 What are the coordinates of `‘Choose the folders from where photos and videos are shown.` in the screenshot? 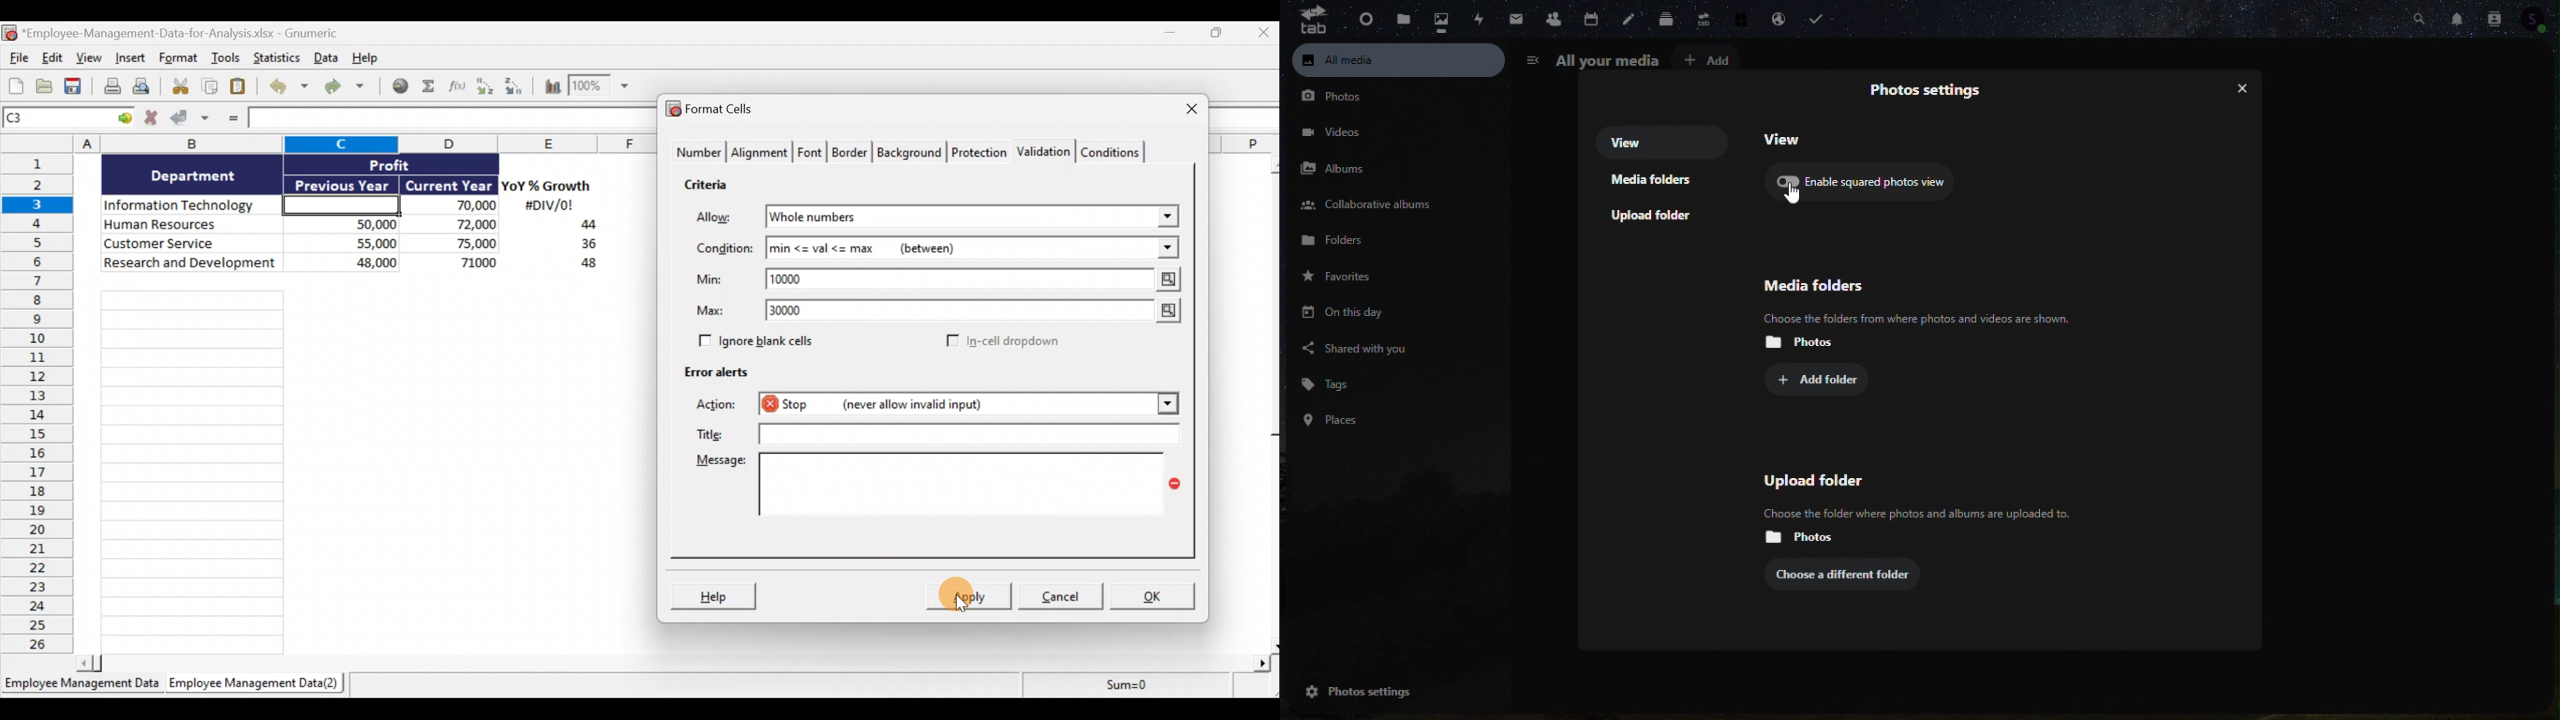 It's located at (1916, 318).